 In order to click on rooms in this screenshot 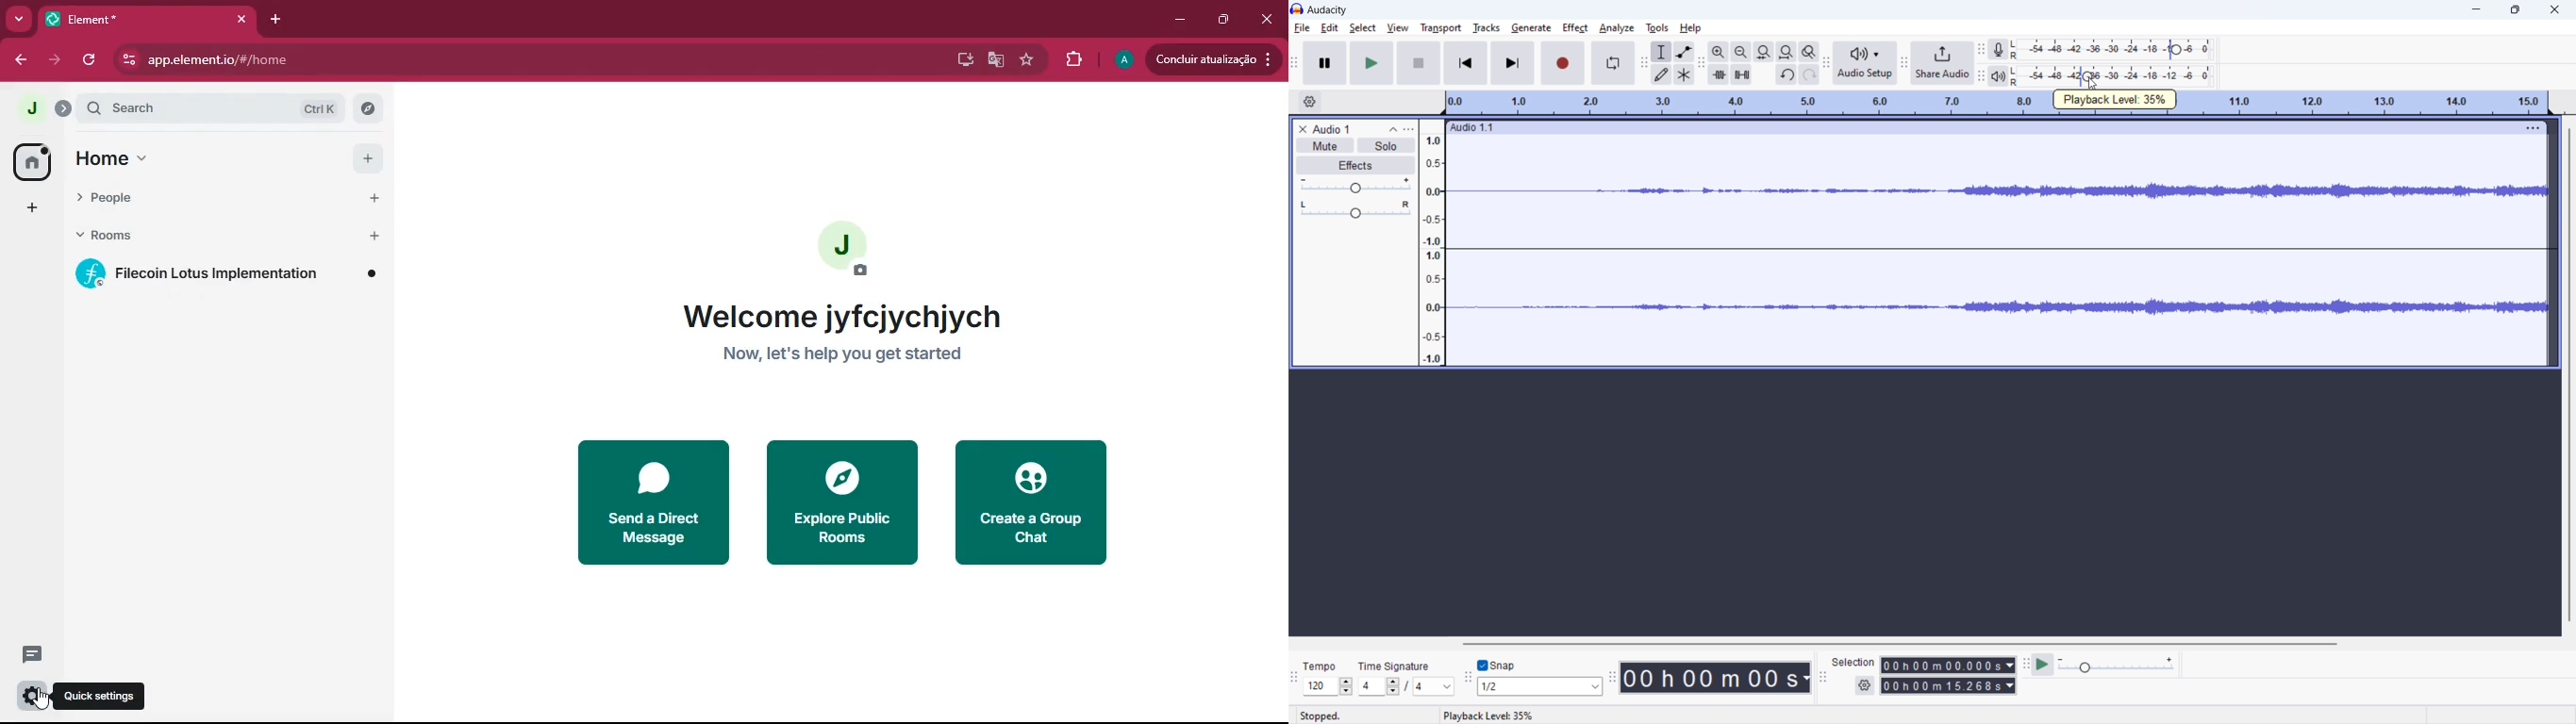, I will do `click(208, 237)`.